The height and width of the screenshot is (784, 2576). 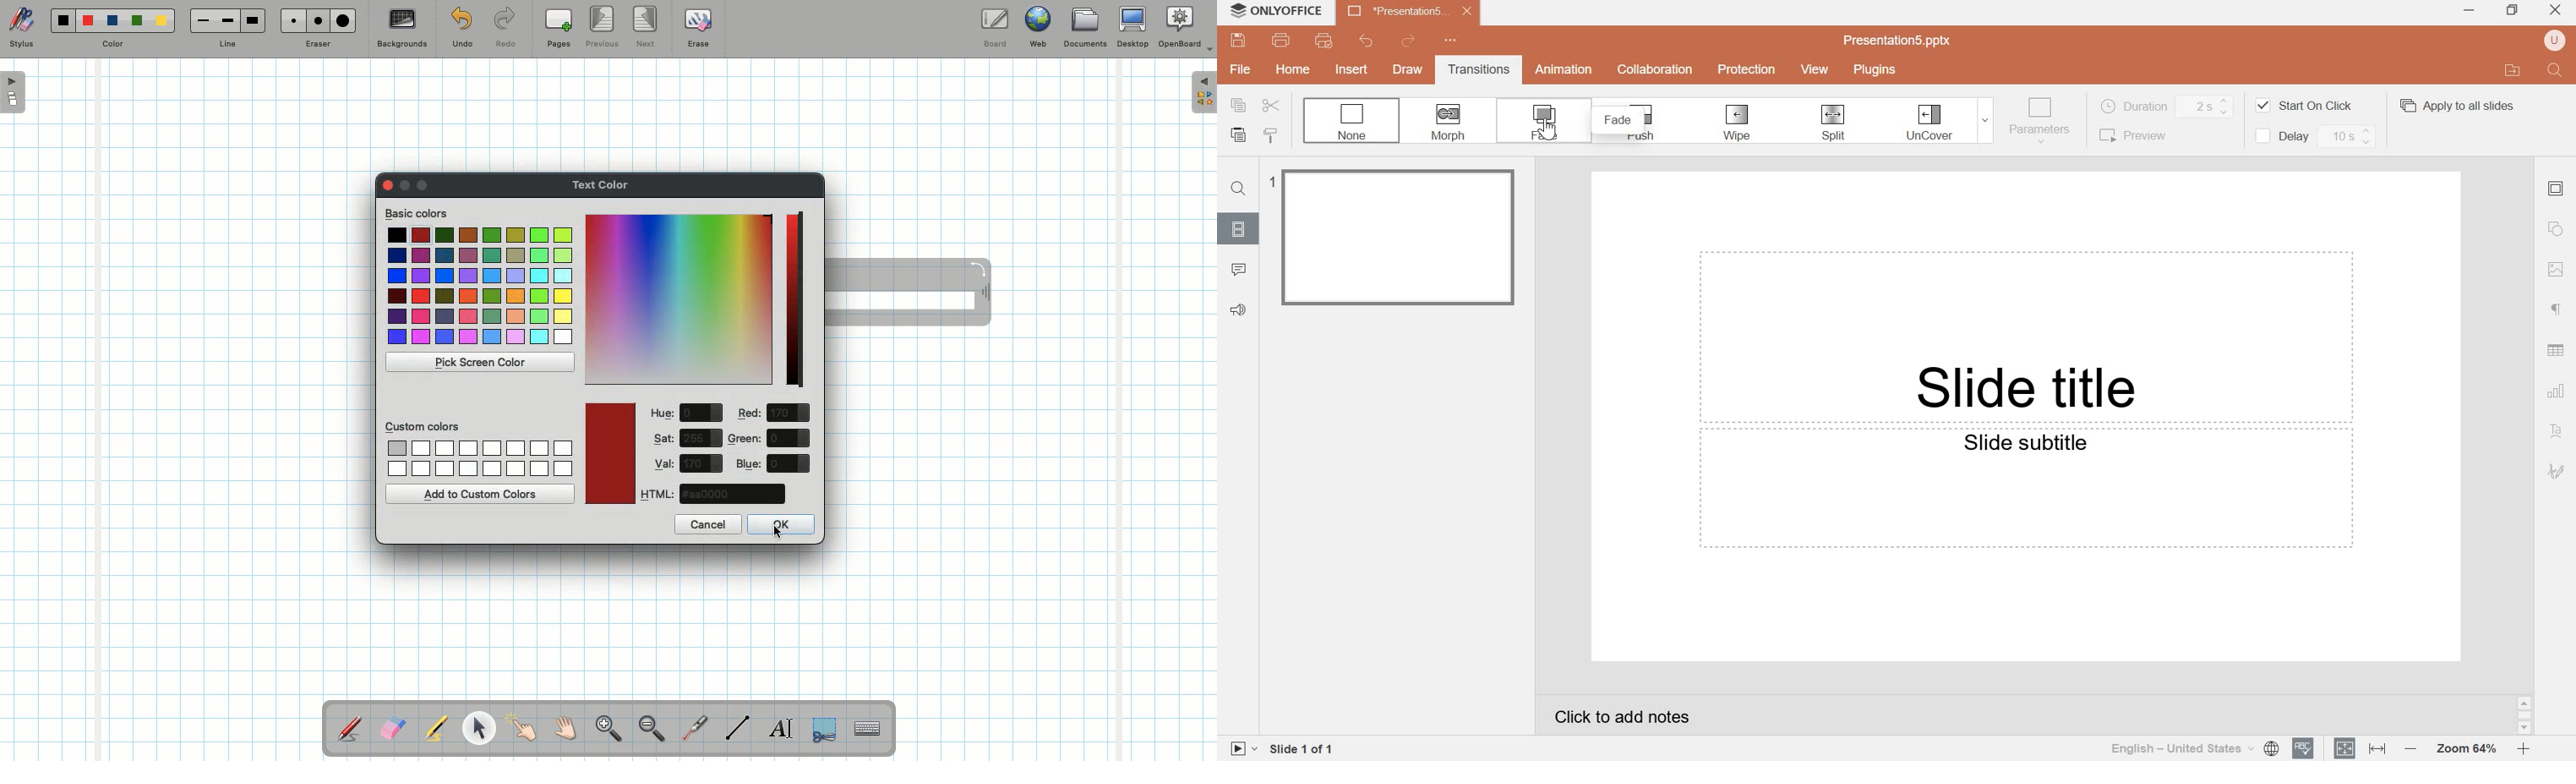 What do you see at coordinates (1986, 121) in the screenshot?
I see `Drop down` at bounding box center [1986, 121].